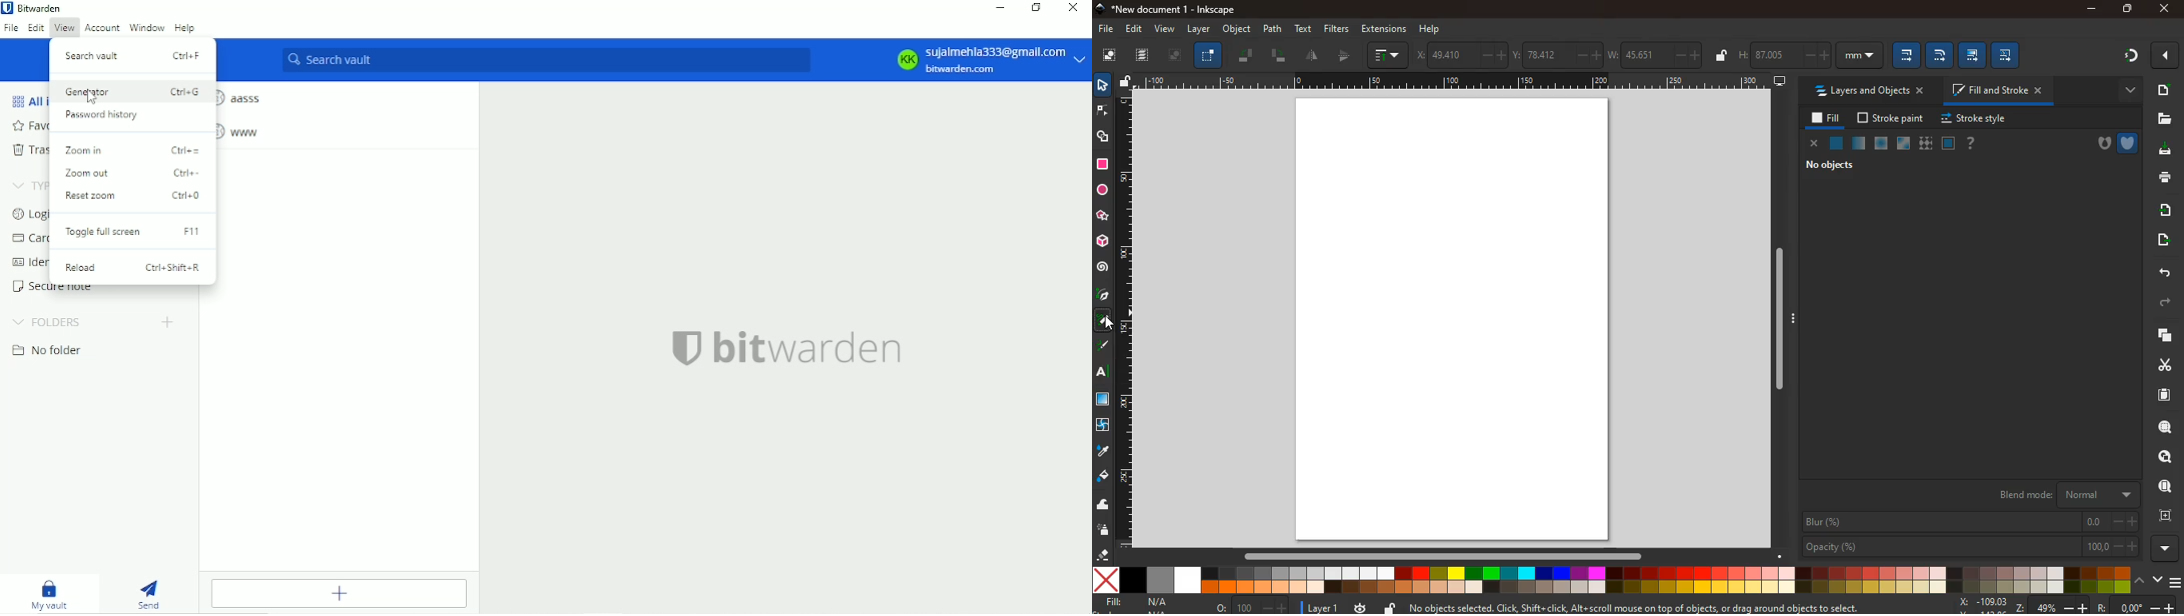 This screenshot has height=616, width=2184. Describe the element at coordinates (1102, 217) in the screenshot. I see `star` at that location.